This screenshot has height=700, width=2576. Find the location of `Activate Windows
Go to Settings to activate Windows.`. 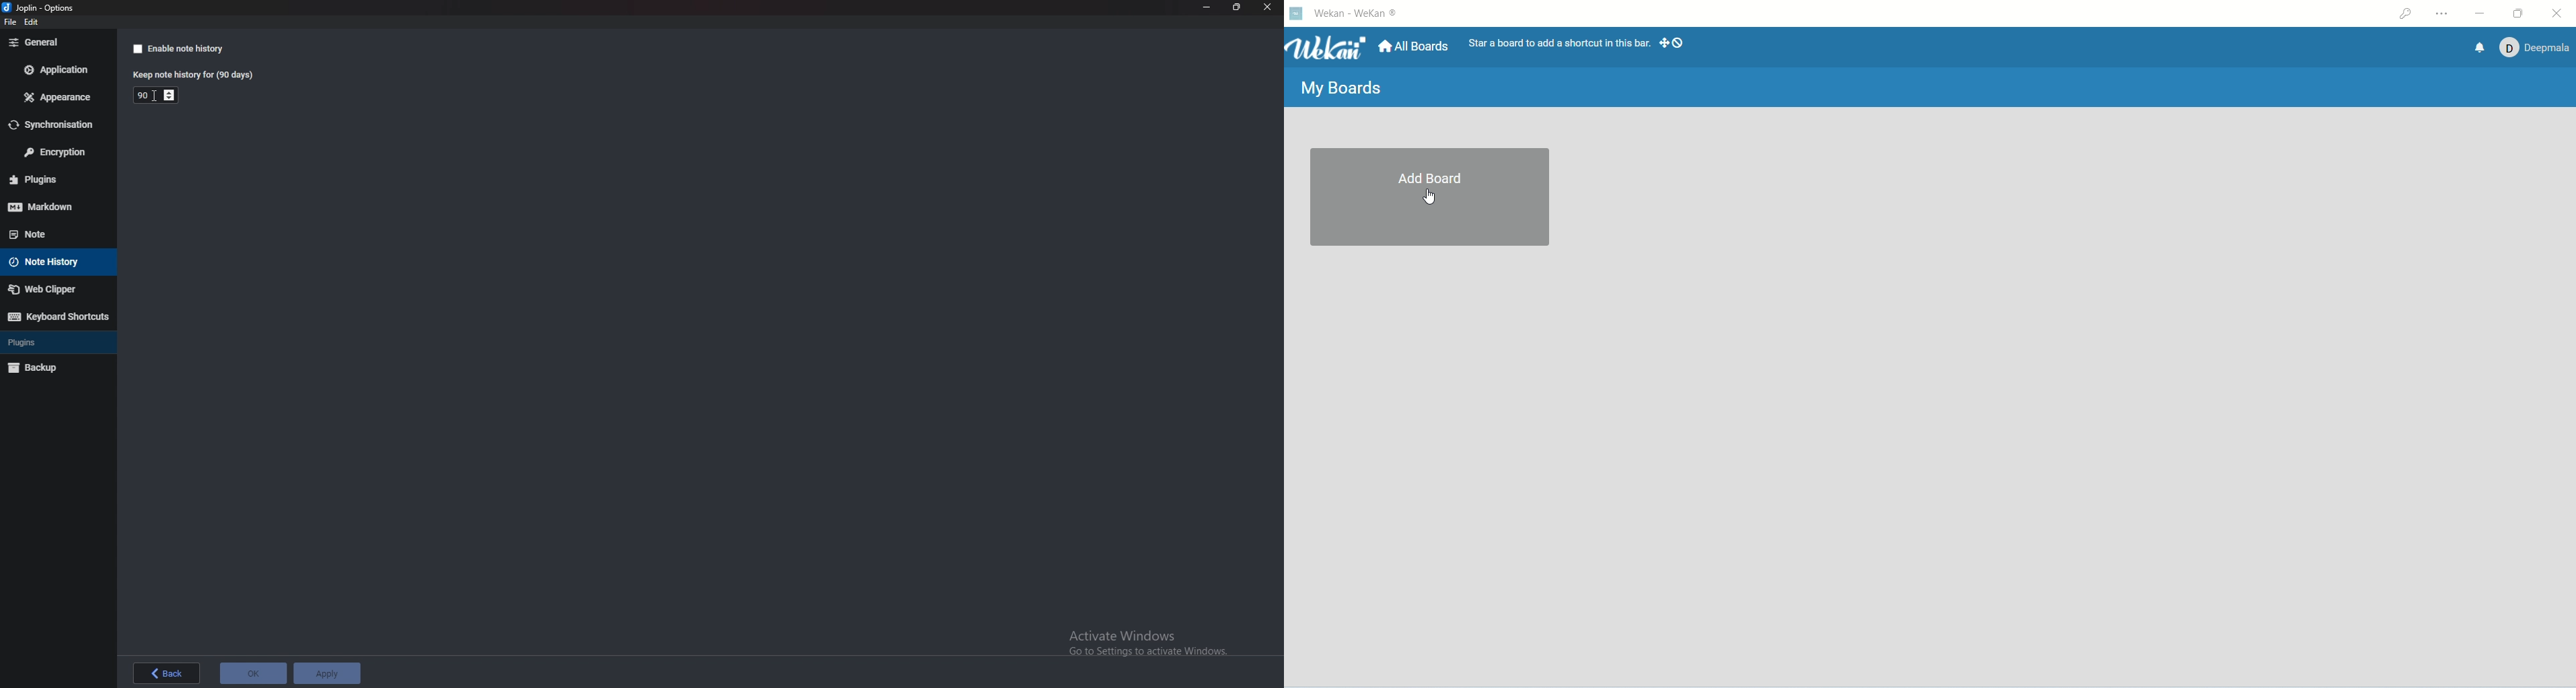

Activate Windows
Go to Settings to activate Windows. is located at coordinates (1150, 648).